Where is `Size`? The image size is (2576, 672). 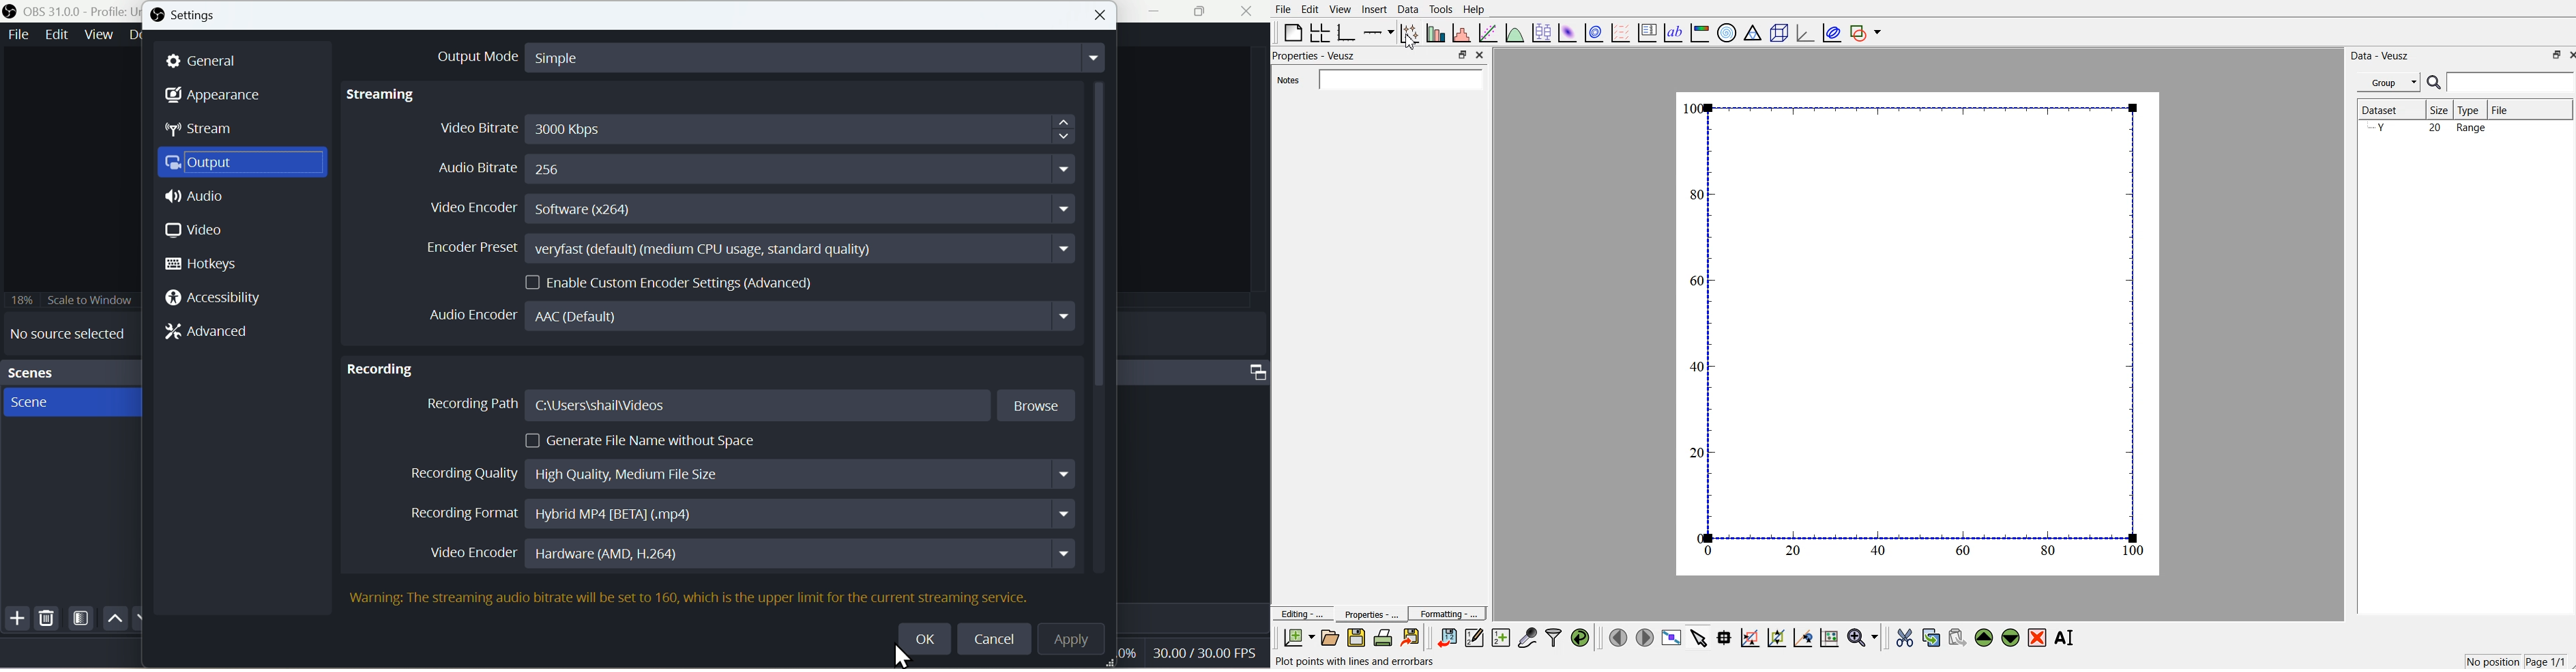 Size is located at coordinates (2440, 110).